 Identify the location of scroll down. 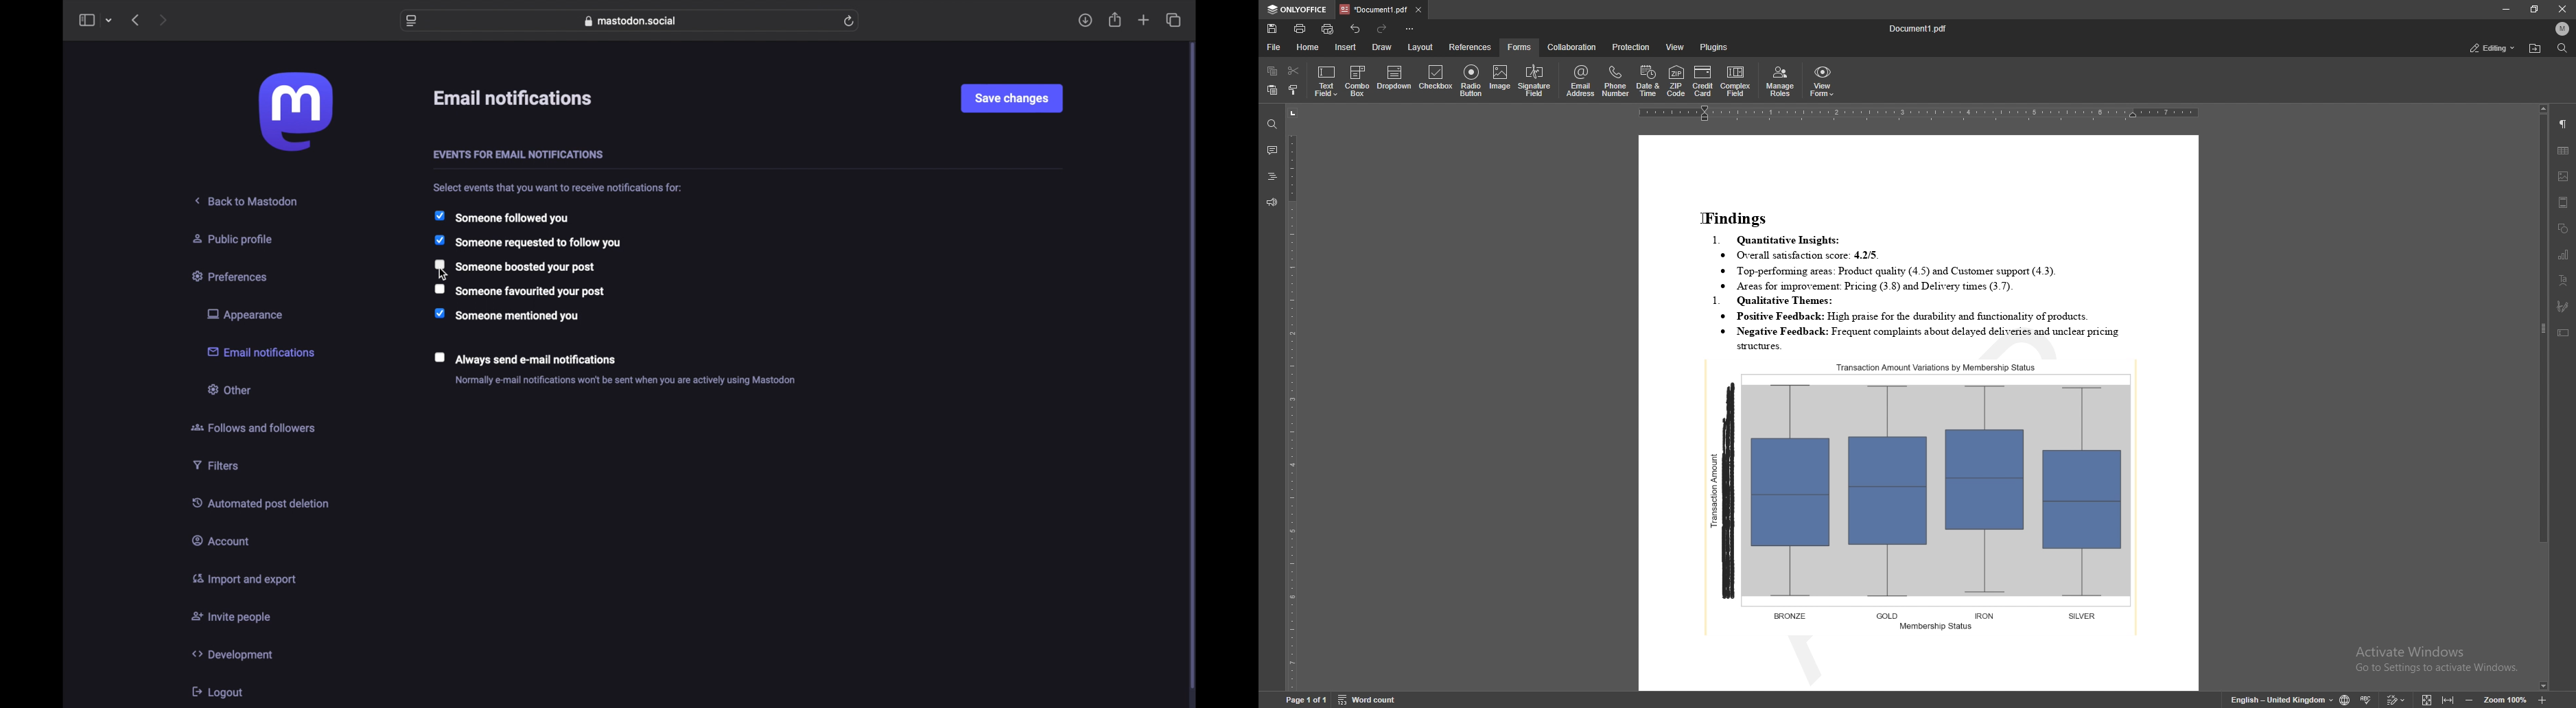
(2542, 687).